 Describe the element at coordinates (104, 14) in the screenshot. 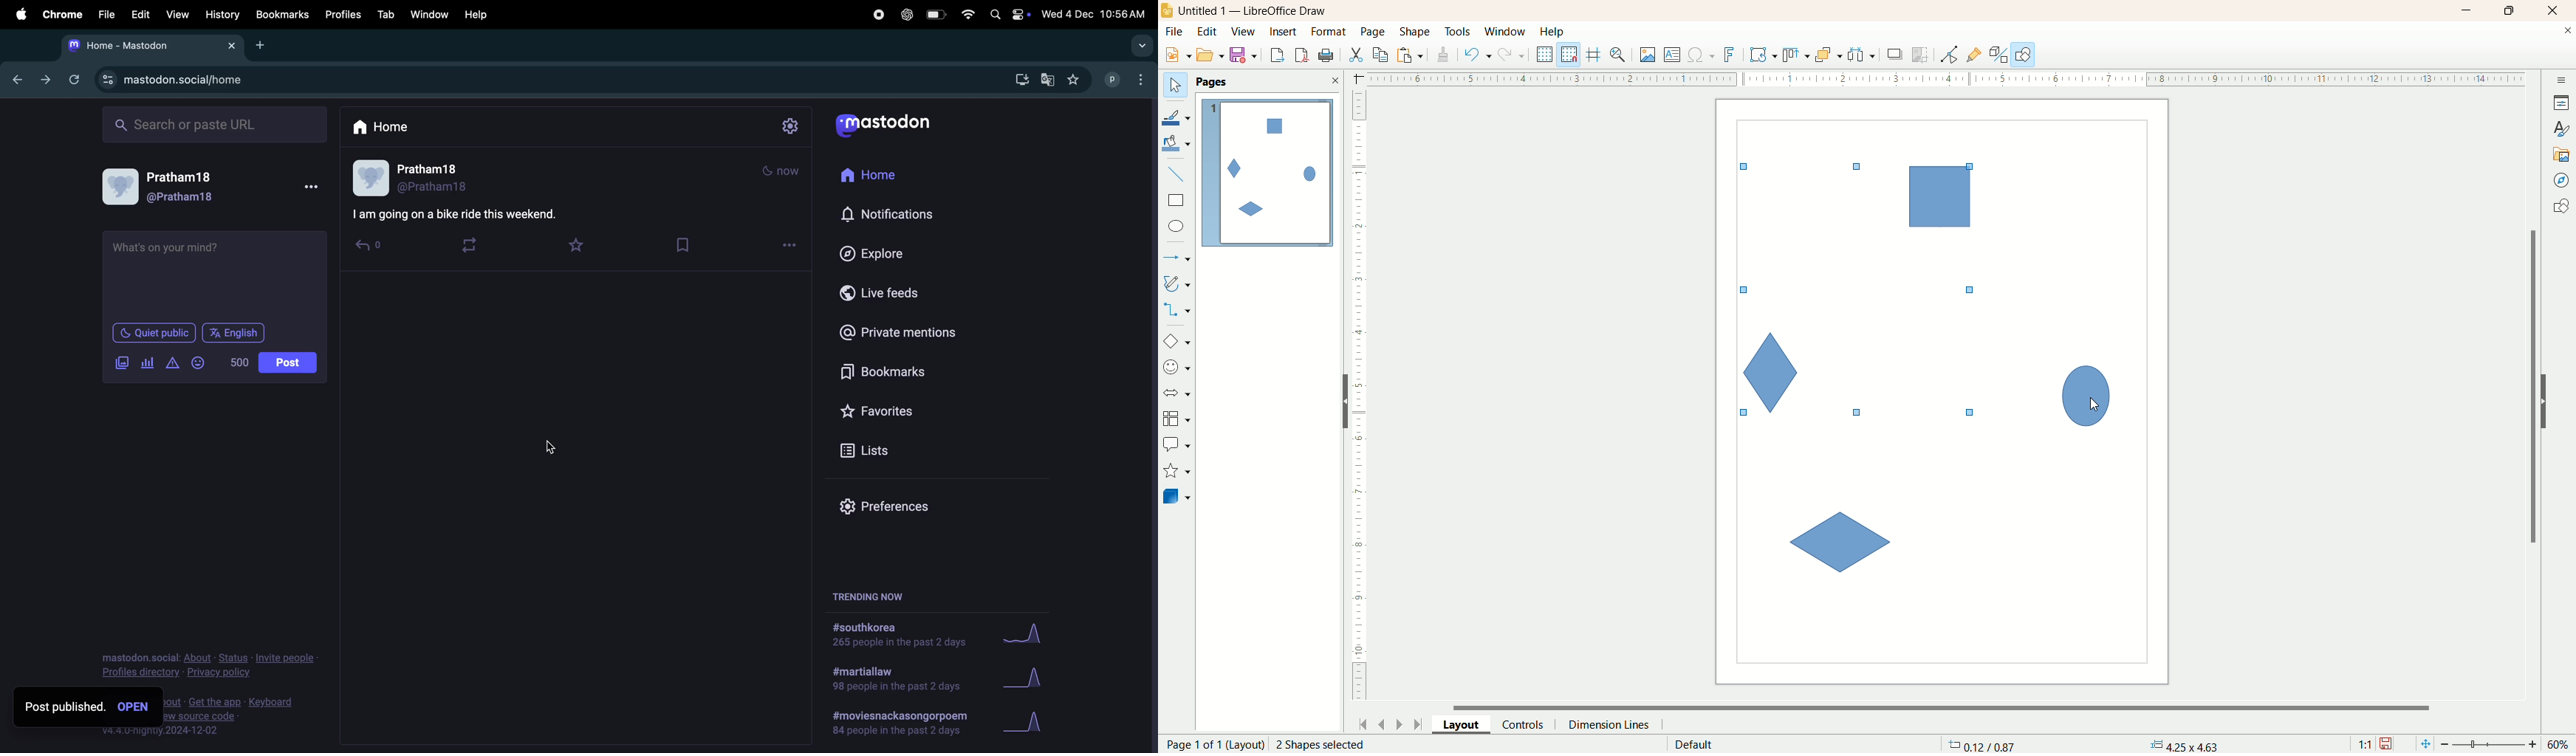

I see `file` at that location.